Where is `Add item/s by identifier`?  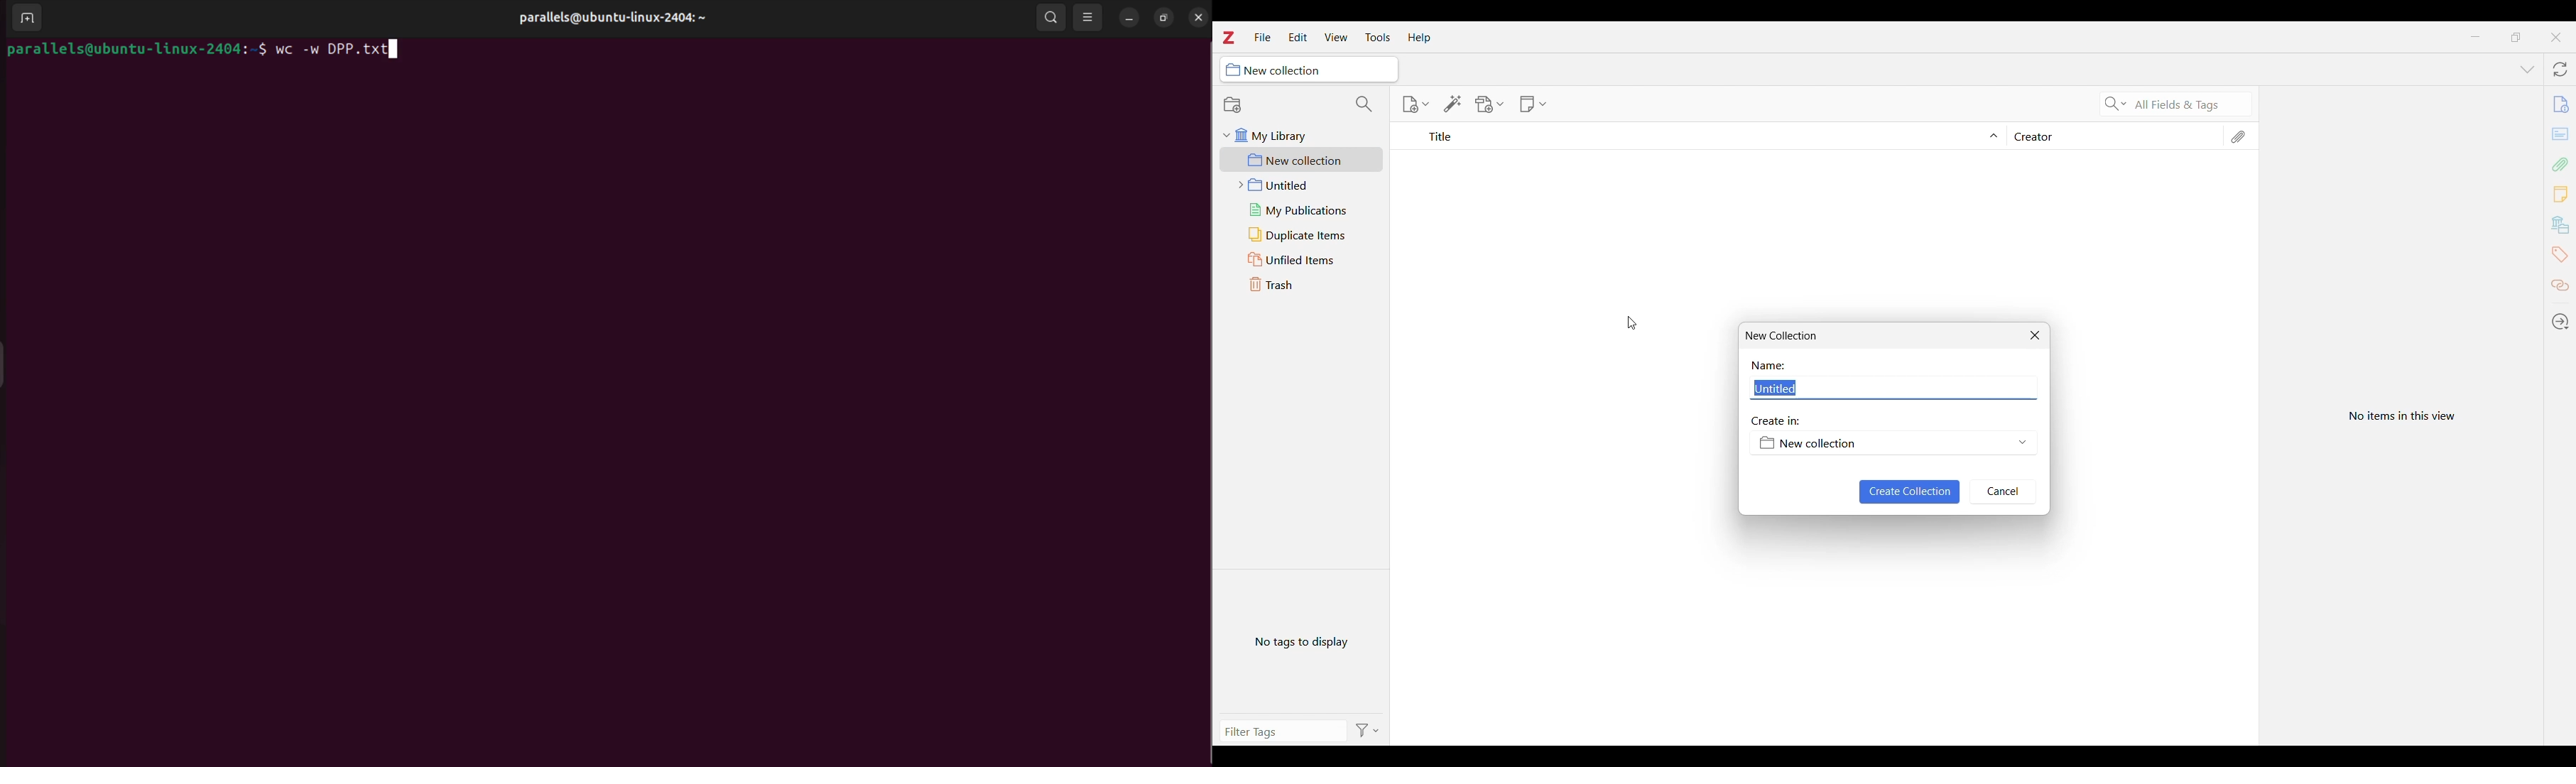 Add item/s by identifier is located at coordinates (1453, 104).